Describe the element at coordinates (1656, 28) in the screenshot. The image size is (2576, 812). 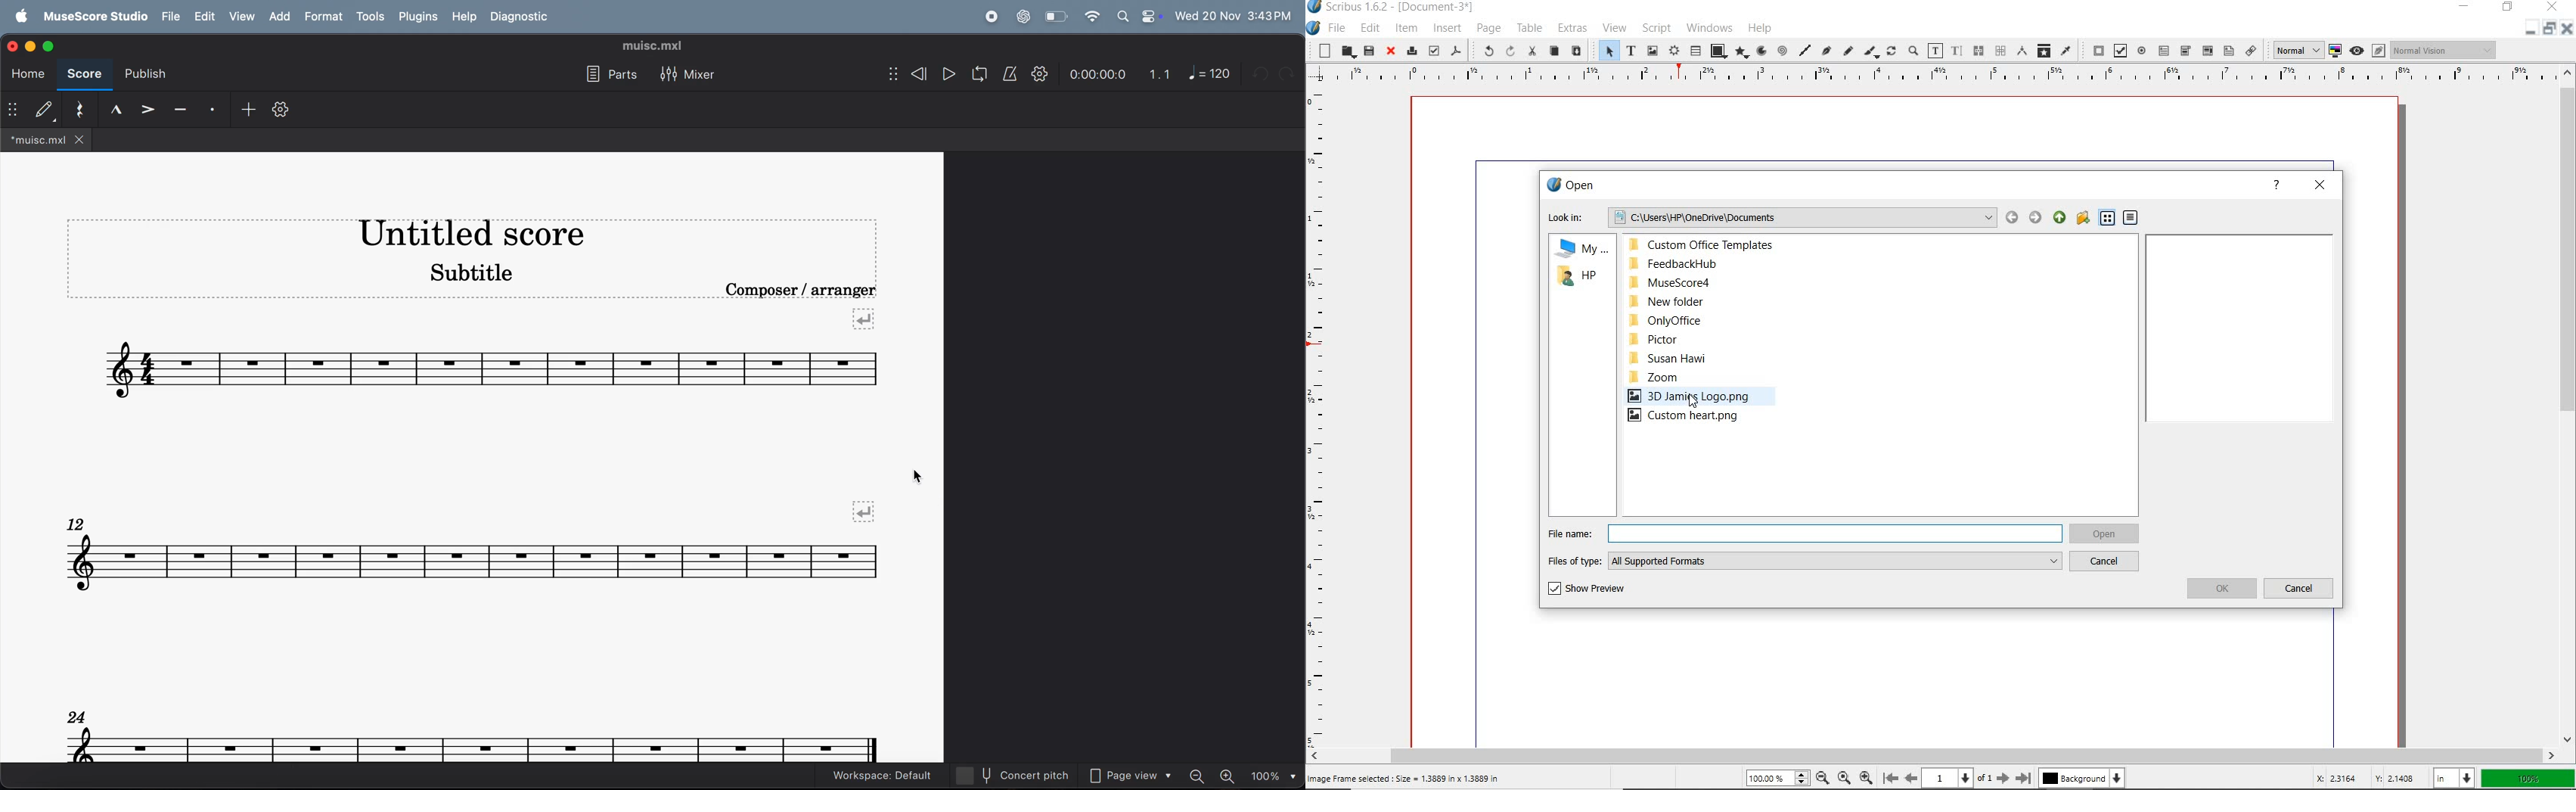
I see `SCRIPT` at that location.